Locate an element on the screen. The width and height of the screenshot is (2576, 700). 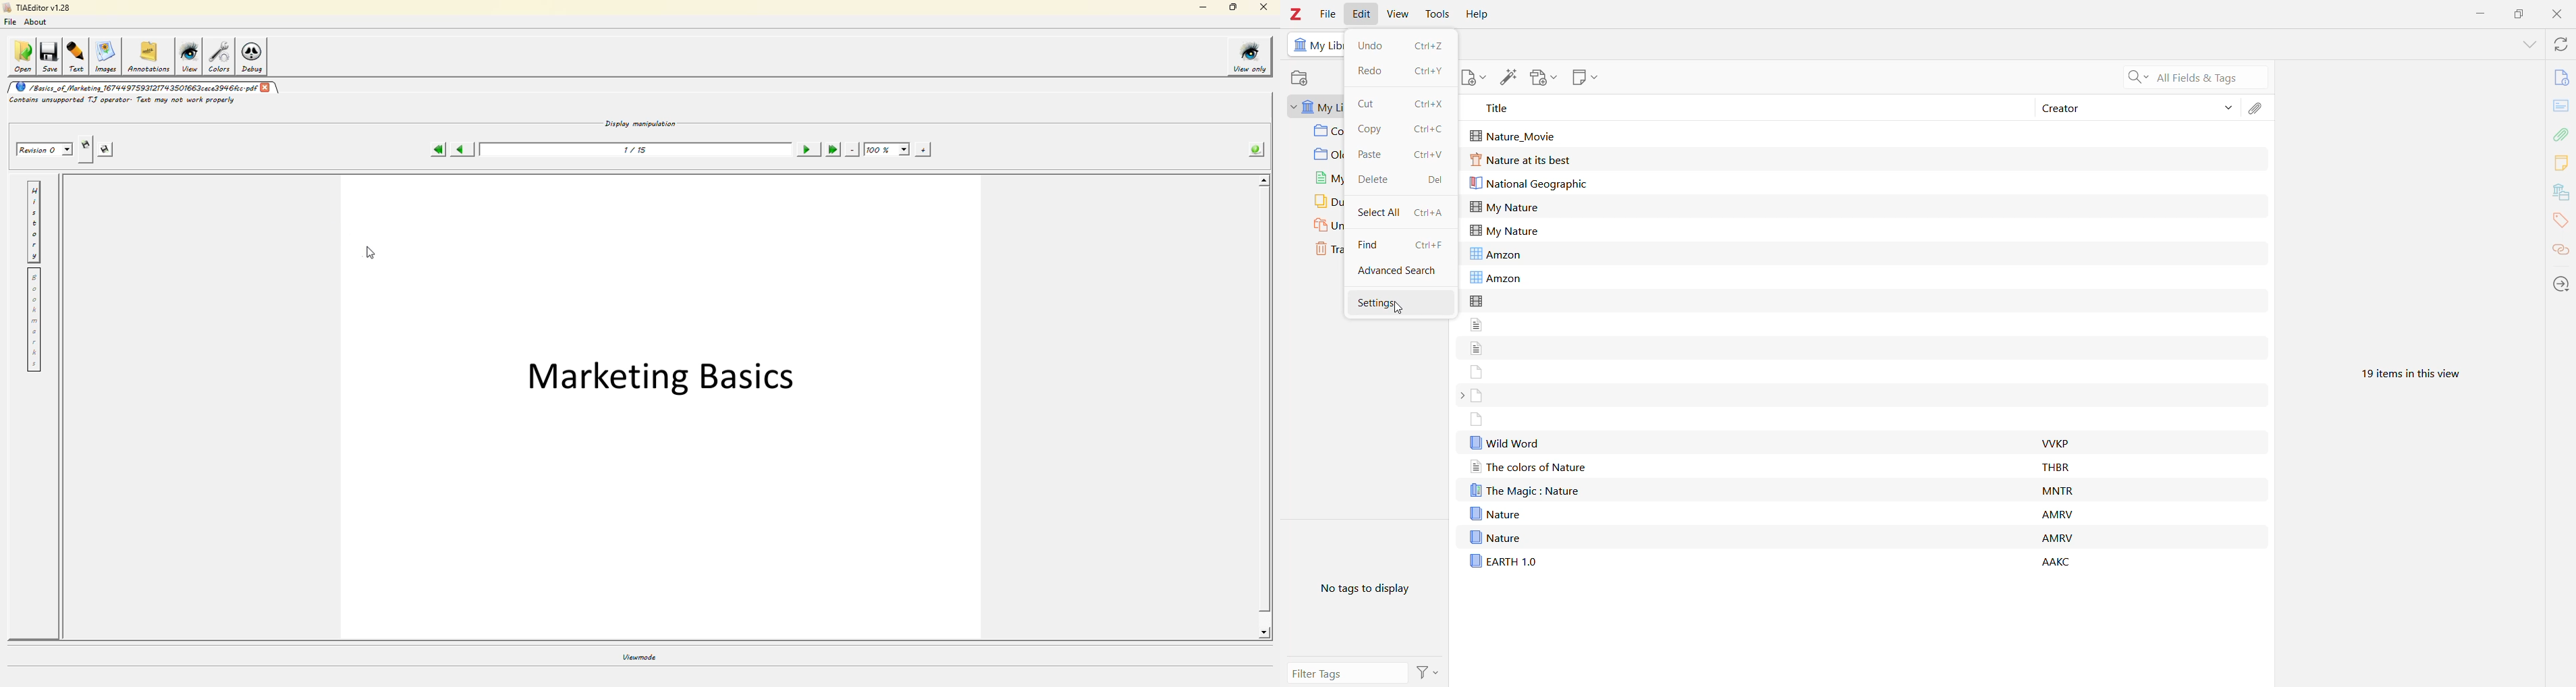
Info is located at coordinates (2561, 77).